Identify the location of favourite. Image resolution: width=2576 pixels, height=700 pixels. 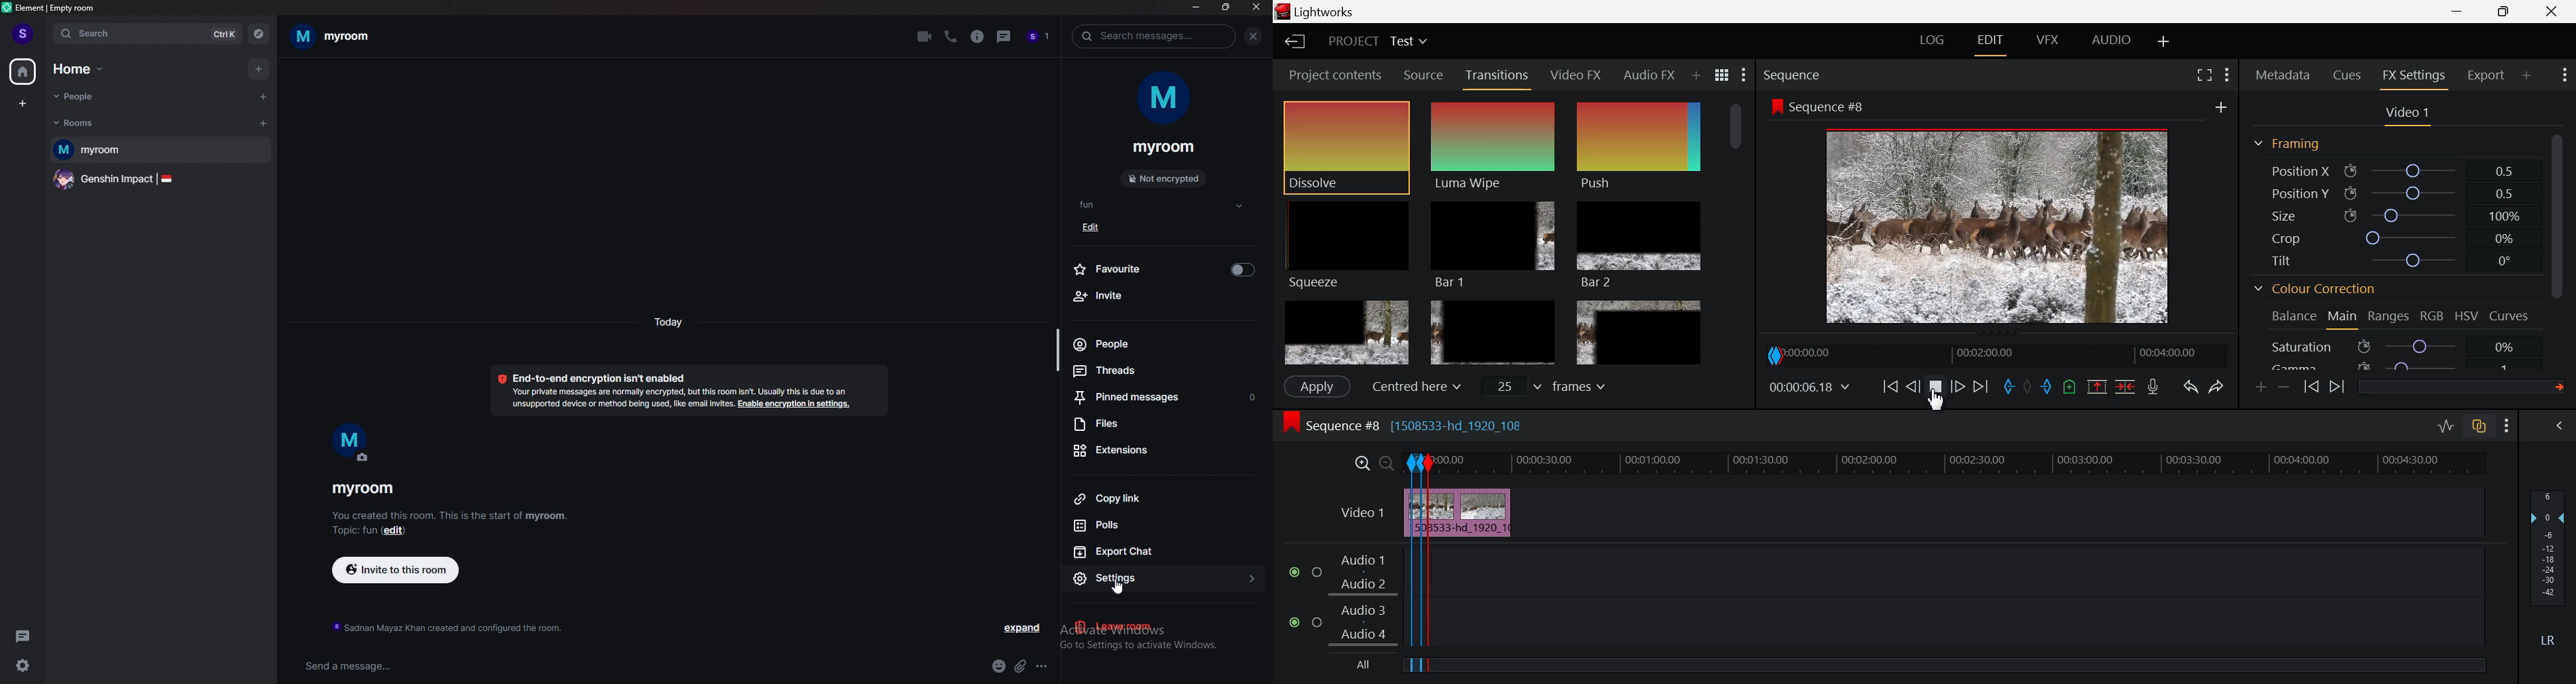
(1166, 269).